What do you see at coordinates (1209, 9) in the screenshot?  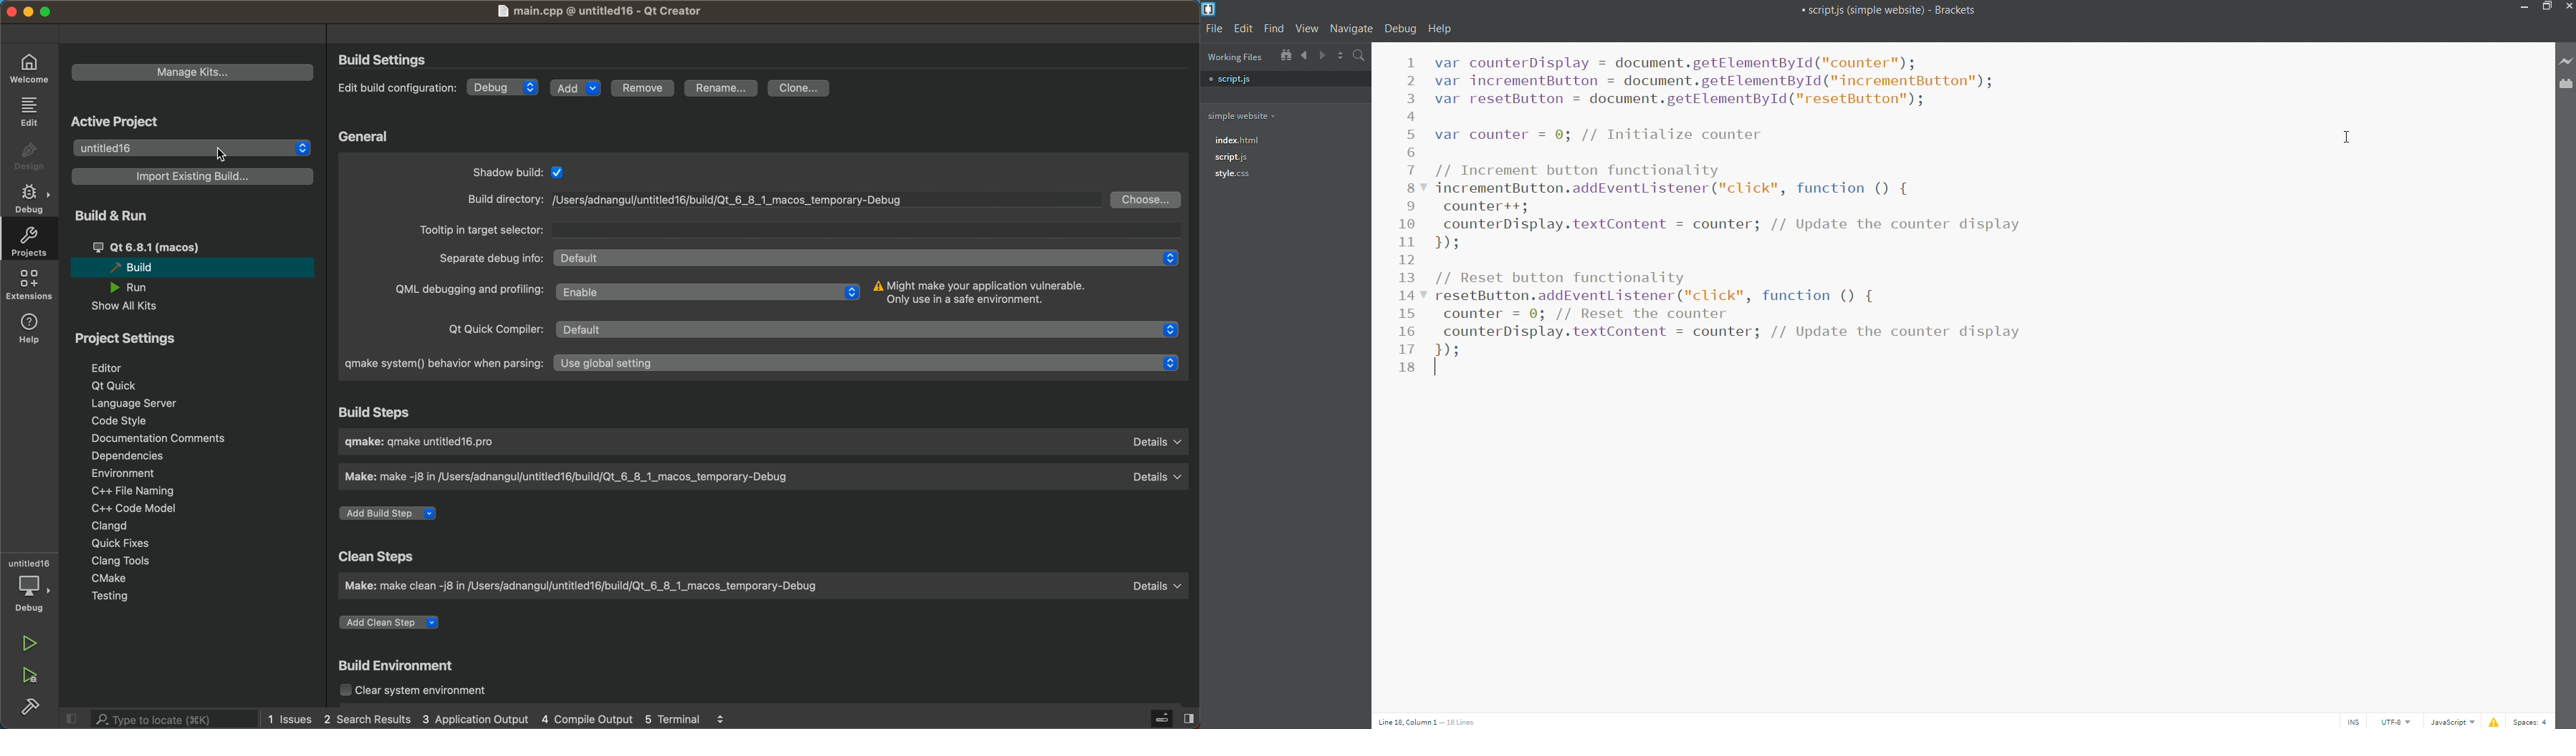 I see `brackets` at bounding box center [1209, 9].